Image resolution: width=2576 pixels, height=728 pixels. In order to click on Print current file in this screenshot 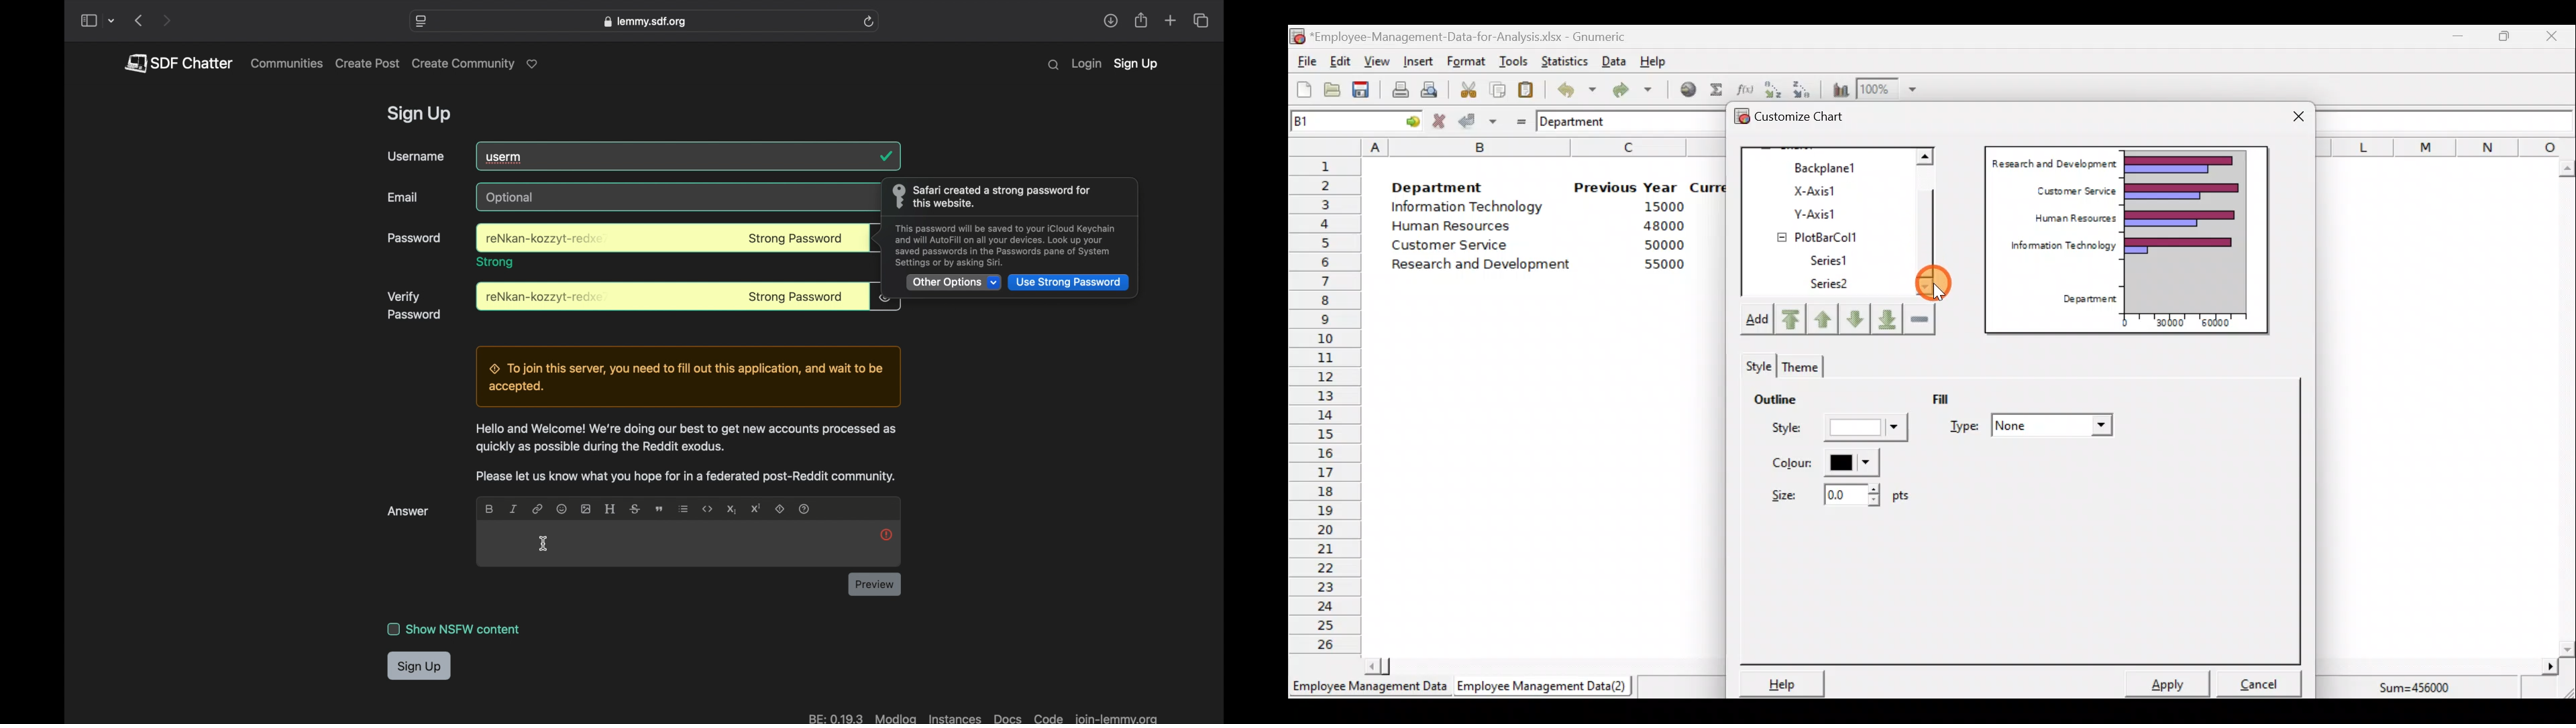, I will do `click(1400, 89)`.